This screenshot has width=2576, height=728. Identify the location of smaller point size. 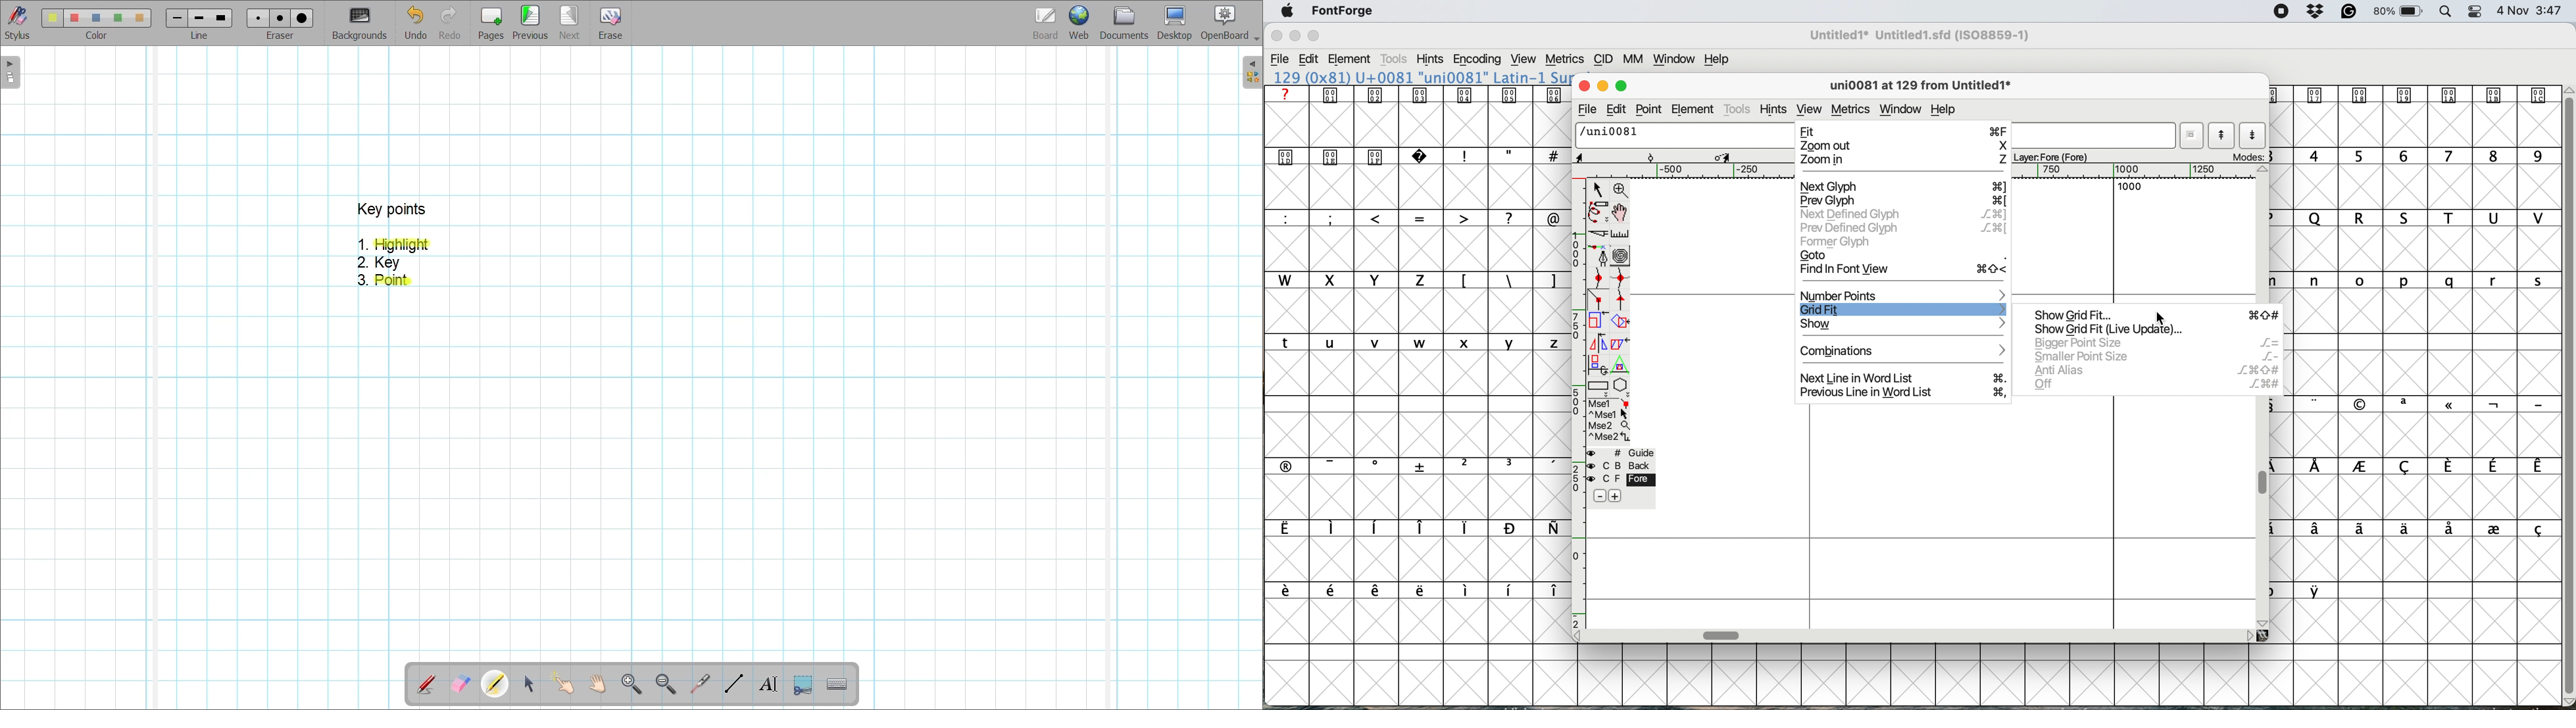
(2152, 356).